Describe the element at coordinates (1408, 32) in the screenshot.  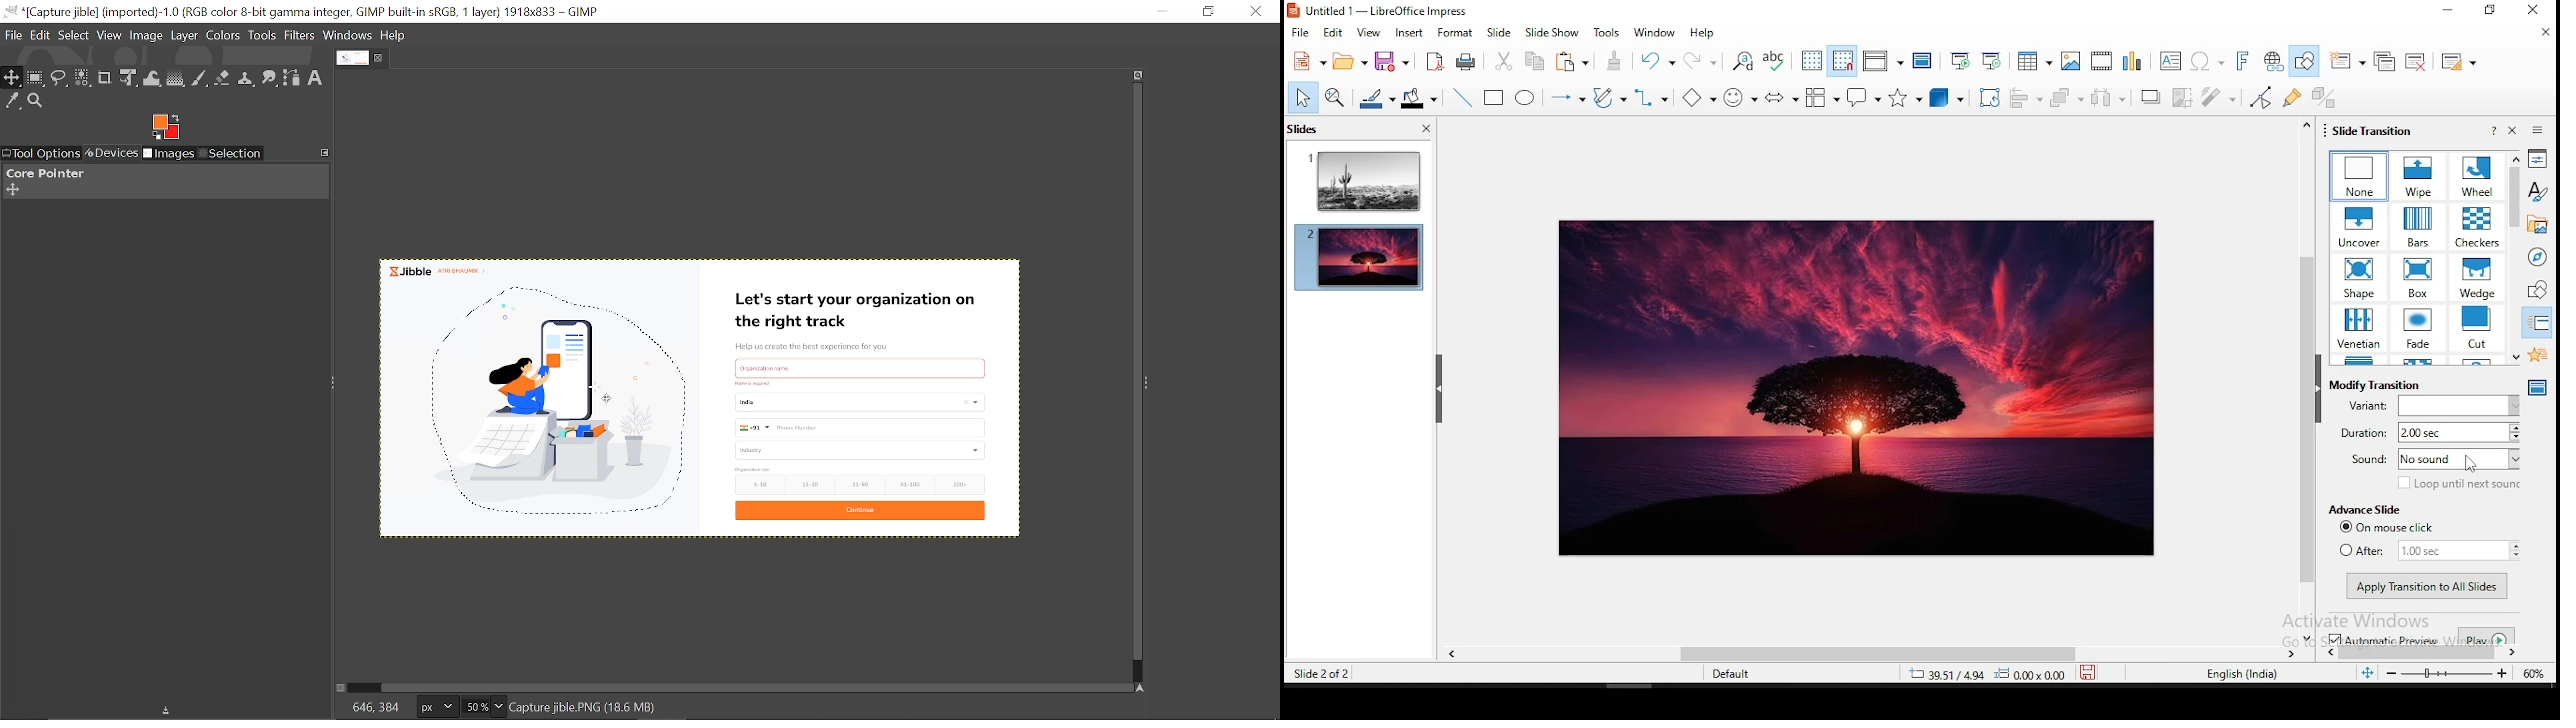
I see `insert` at that location.